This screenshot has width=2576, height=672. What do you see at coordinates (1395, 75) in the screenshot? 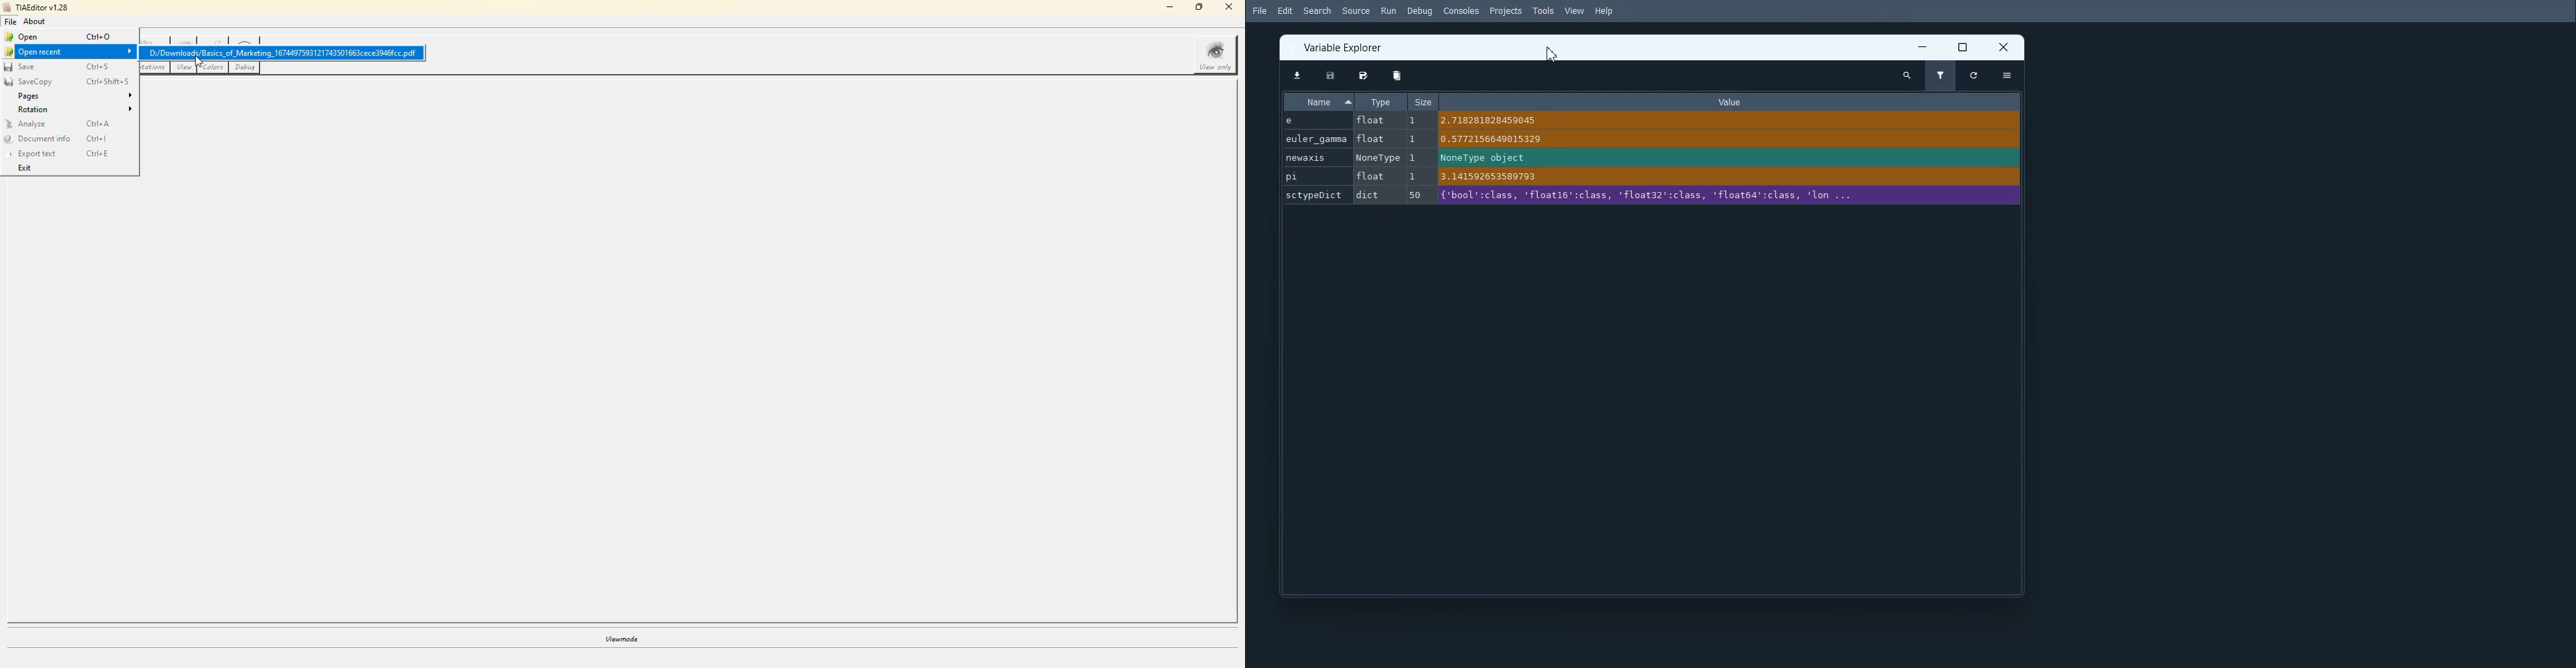
I see `Remove all variables` at bounding box center [1395, 75].